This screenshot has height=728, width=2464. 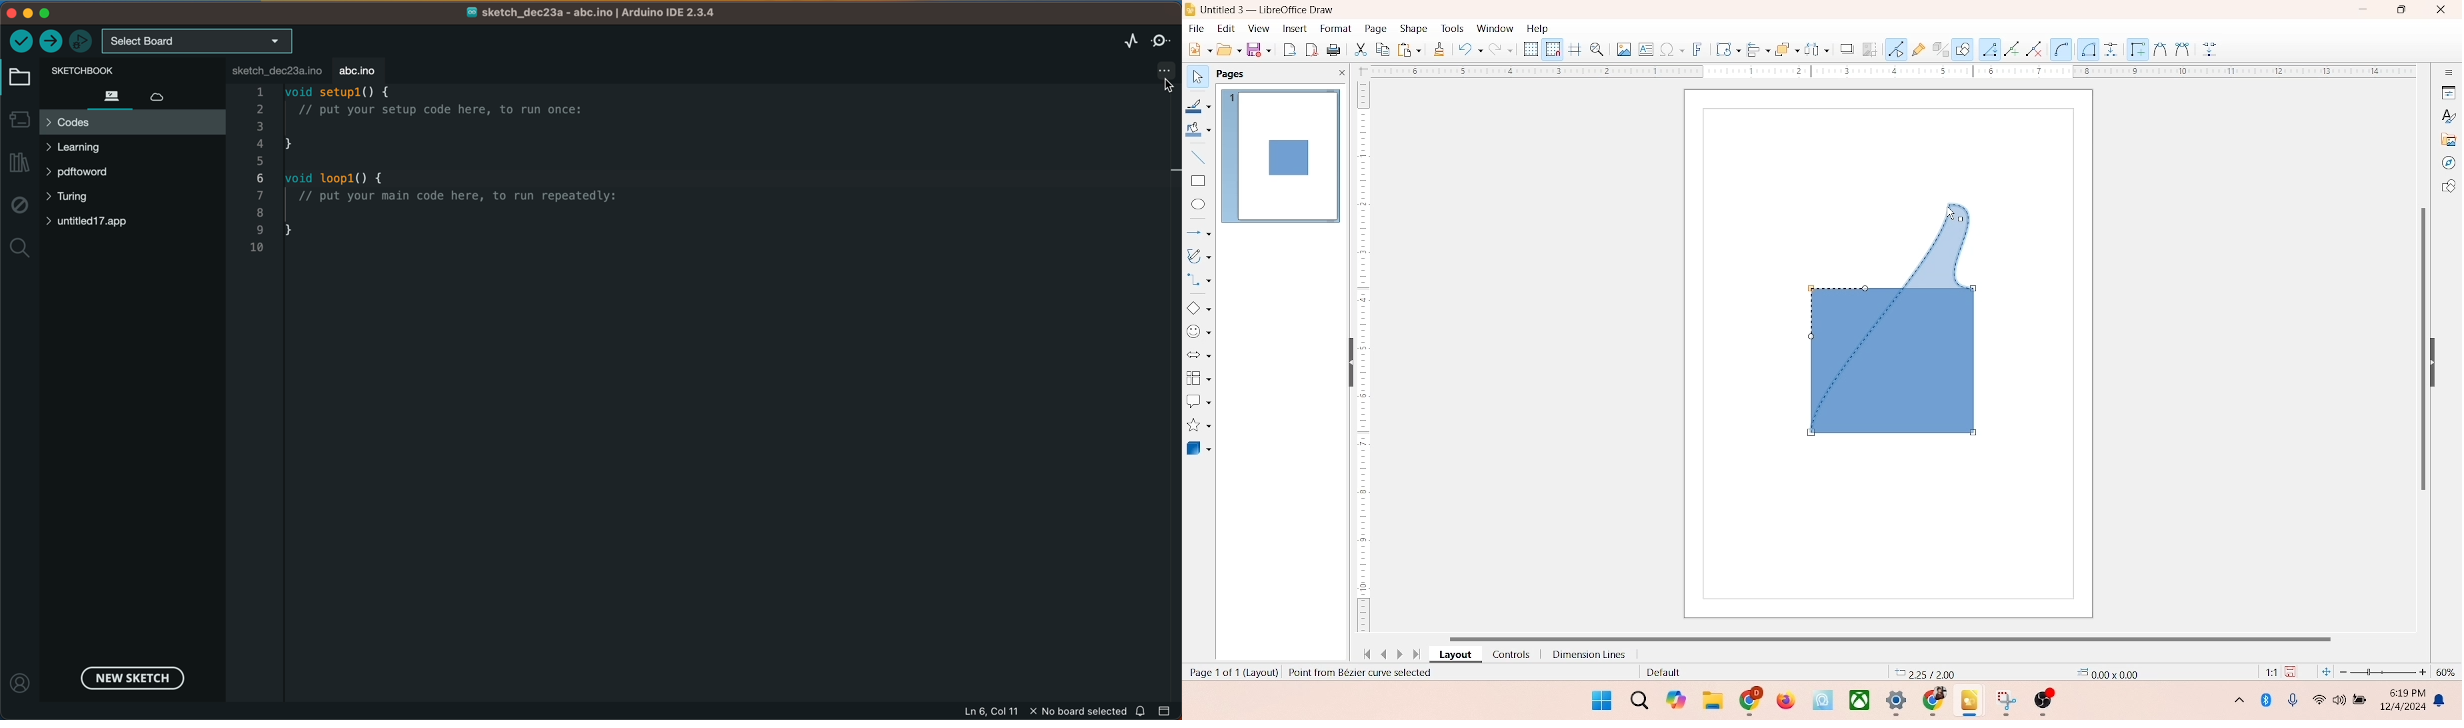 What do you see at coordinates (1313, 49) in the screenshot?
I see `export directly as PDF` at bounding box center [1313, 49].